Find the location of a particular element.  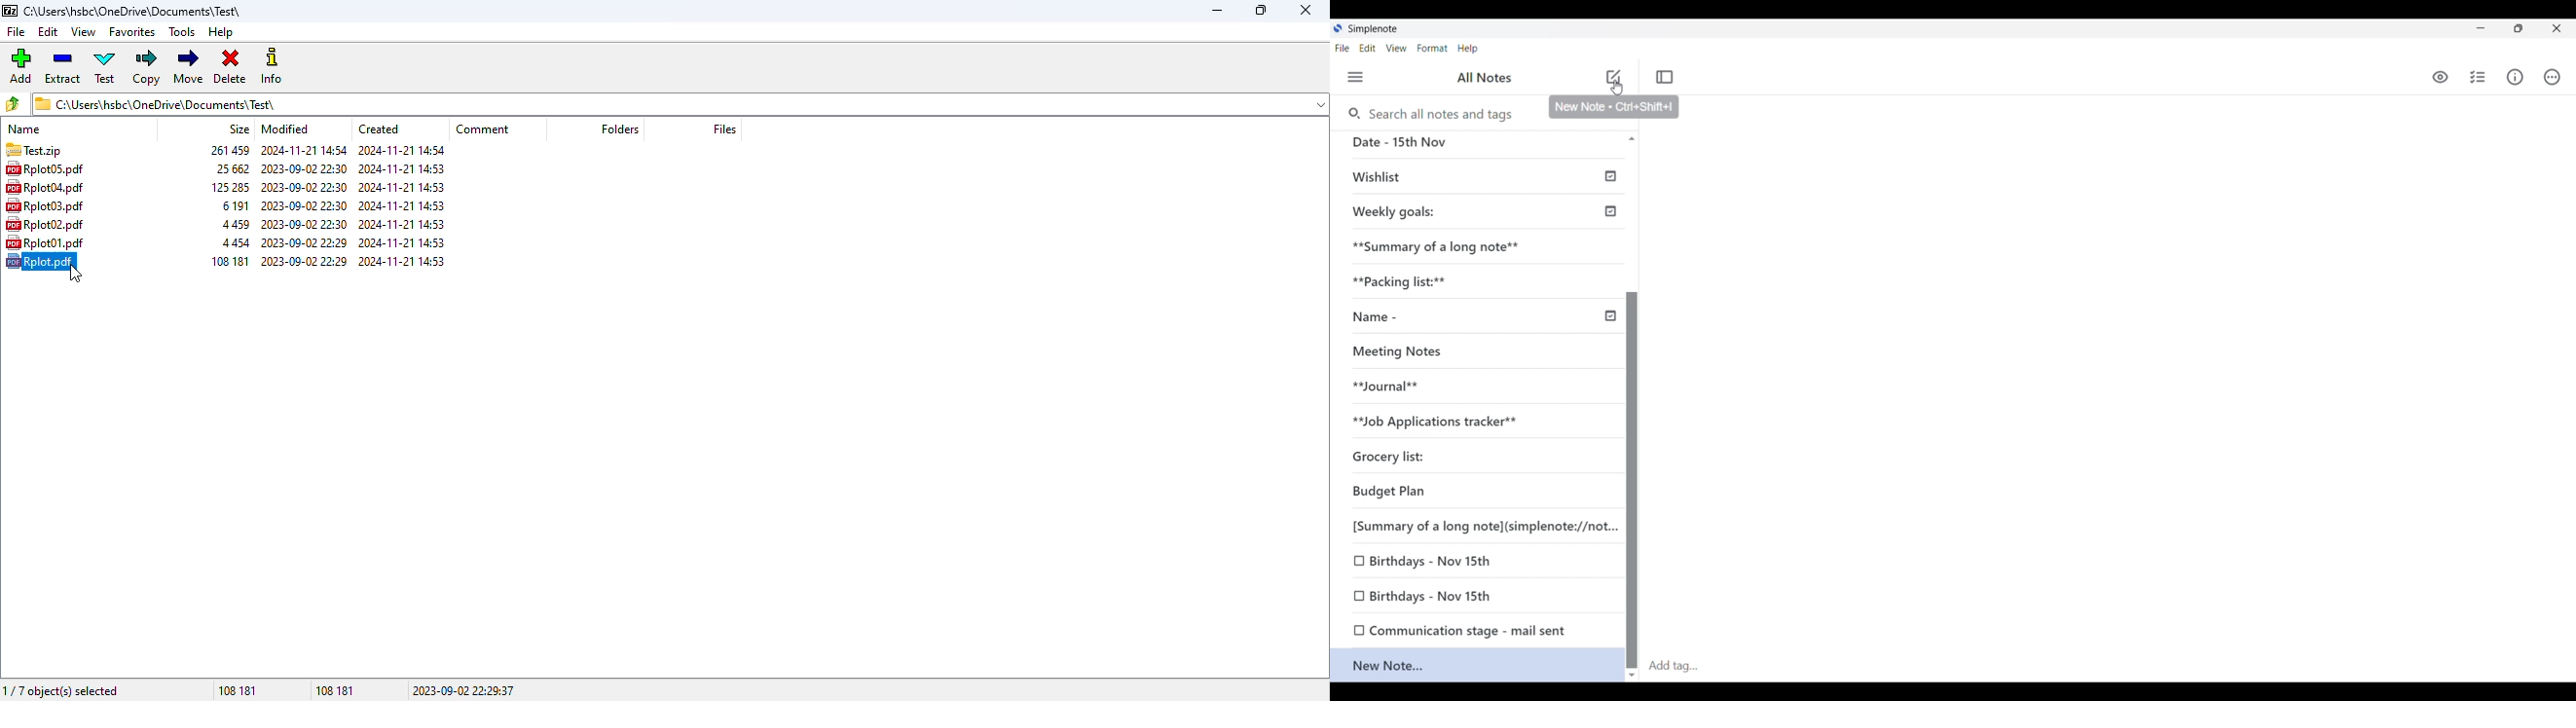

 2023-09-02 22:30 is located at coordinates (305, 204).